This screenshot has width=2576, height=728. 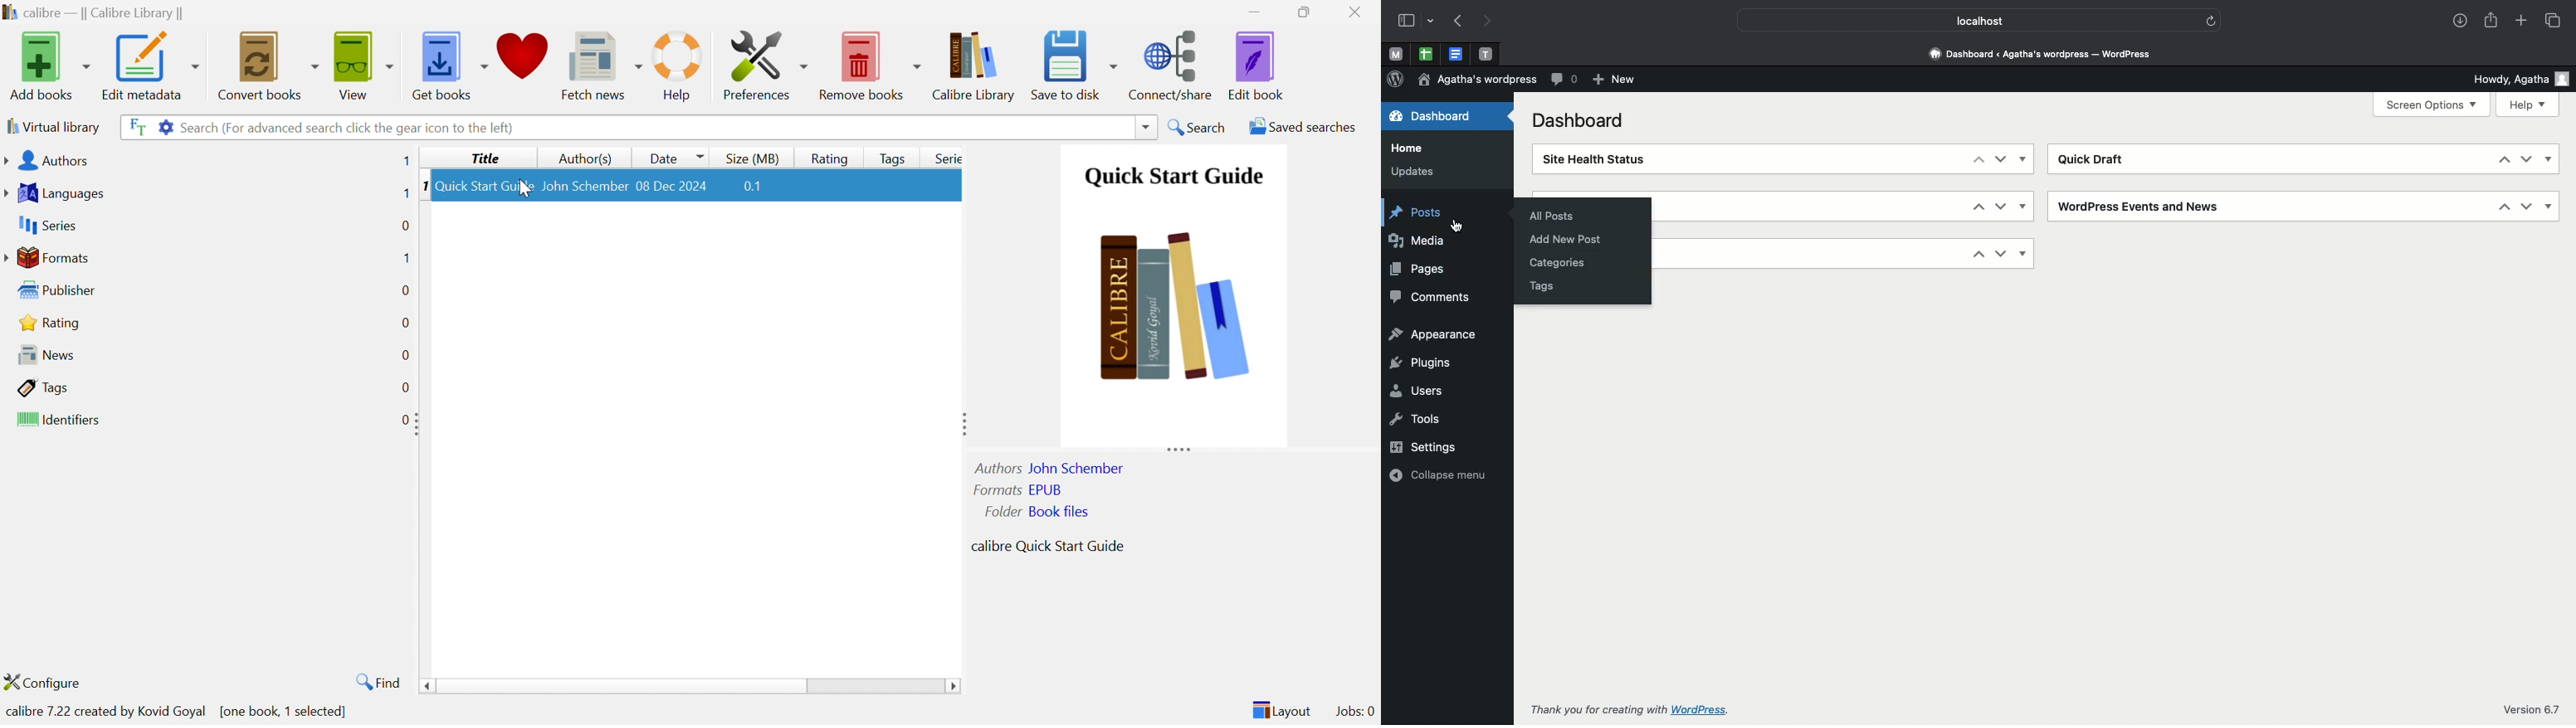 What do you see at coordinates (162, 127) in the screenshot?
I see `Advanced search` at bounding box center [162, 127].